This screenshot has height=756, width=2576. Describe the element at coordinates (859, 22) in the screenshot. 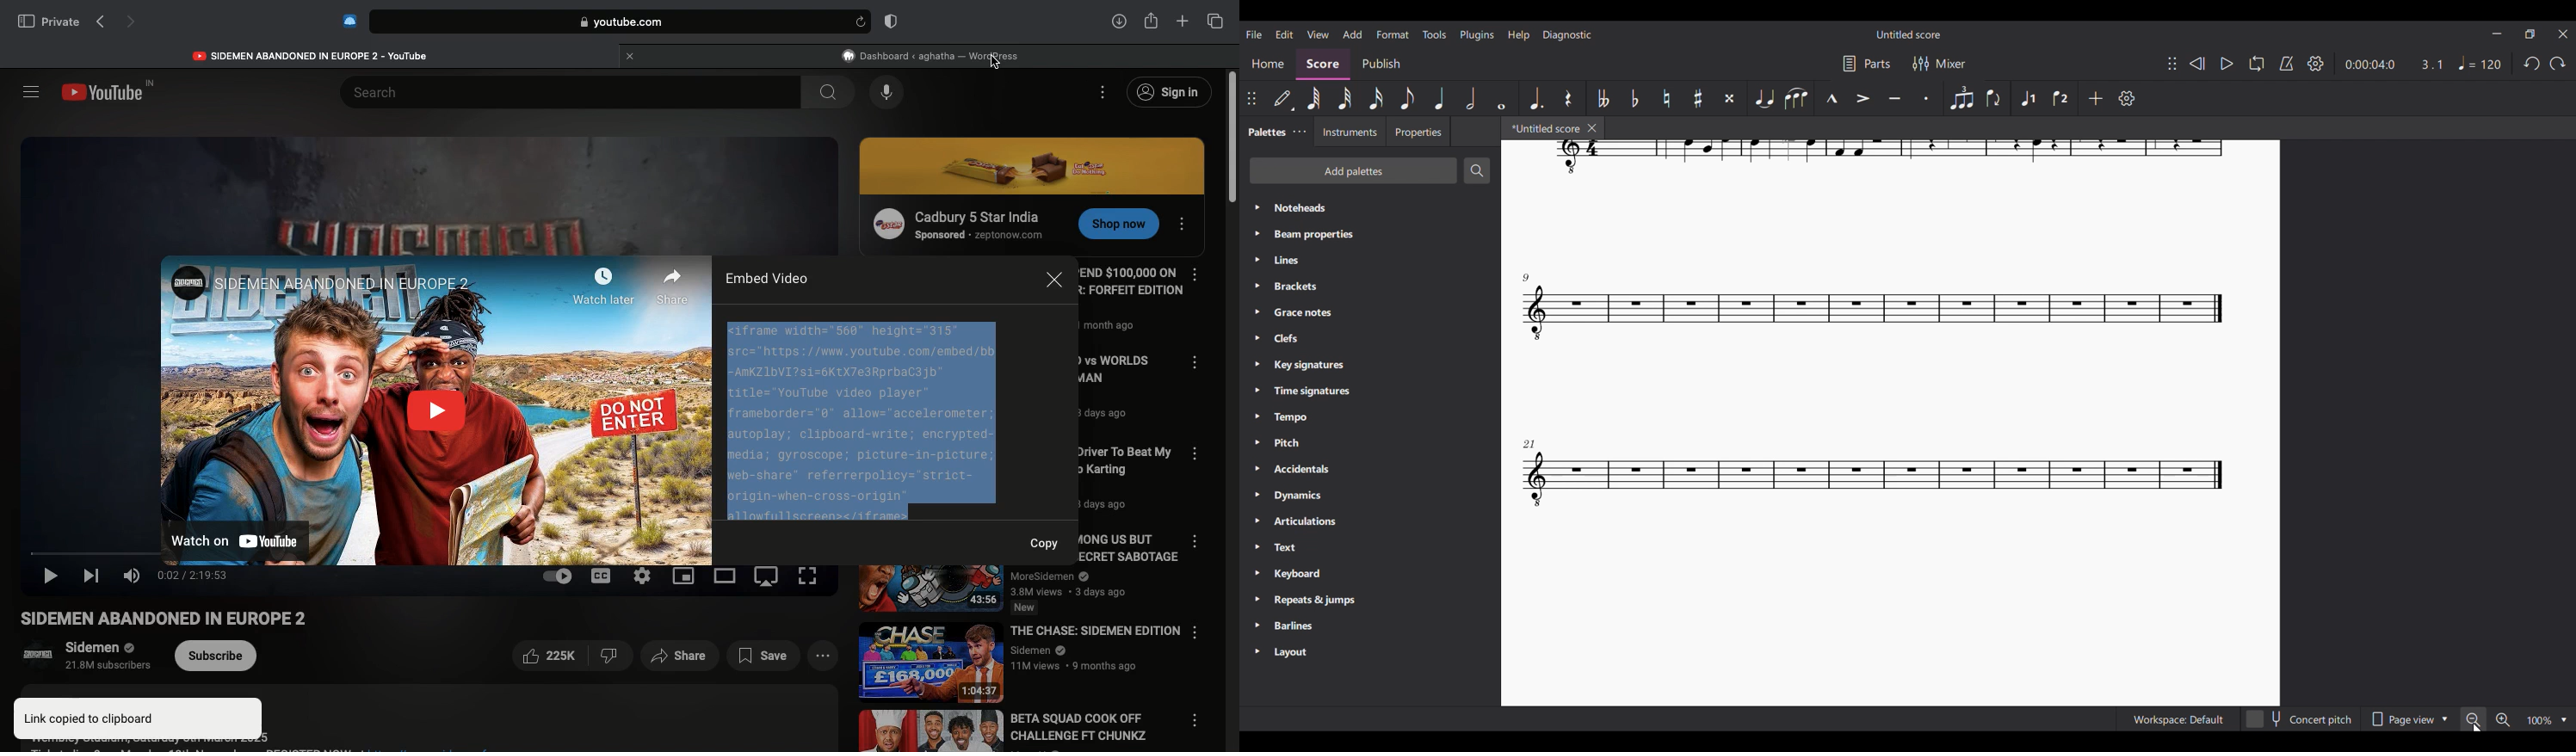

I see `refresh` at that location.